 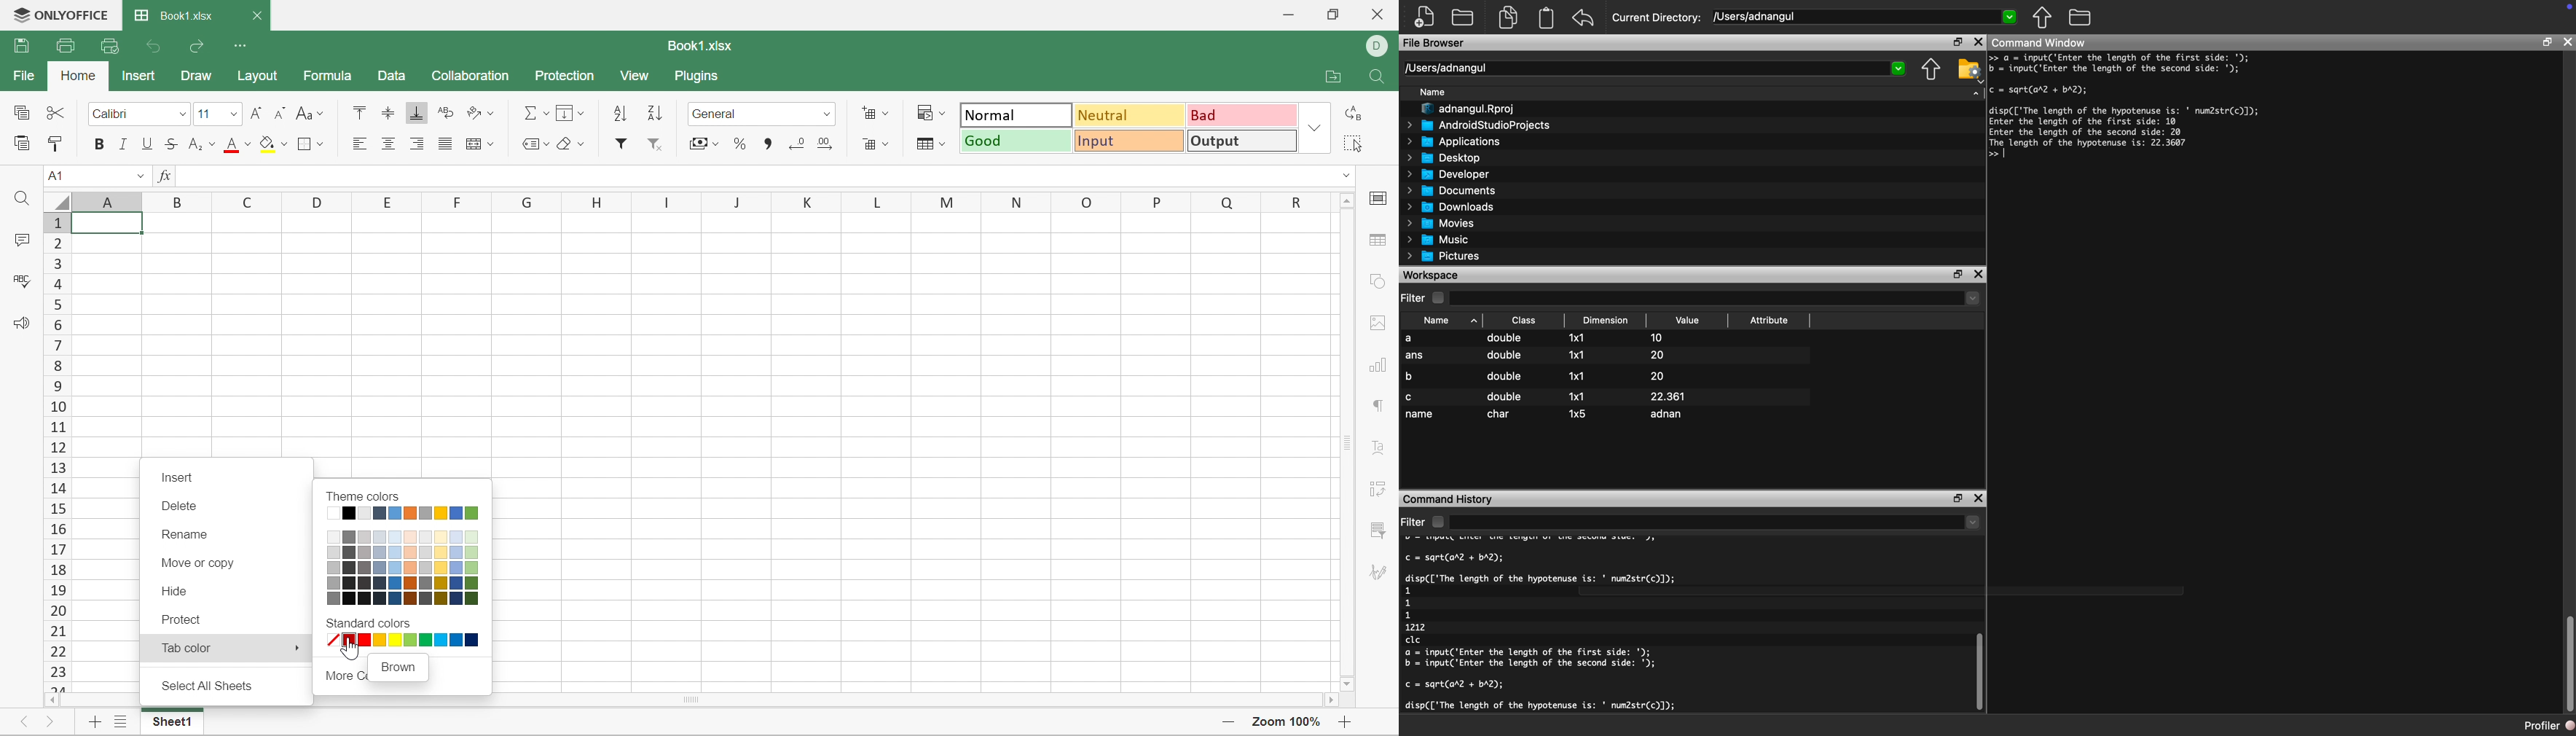 I want to click on Scroll up, so click(x=1347, y=200).